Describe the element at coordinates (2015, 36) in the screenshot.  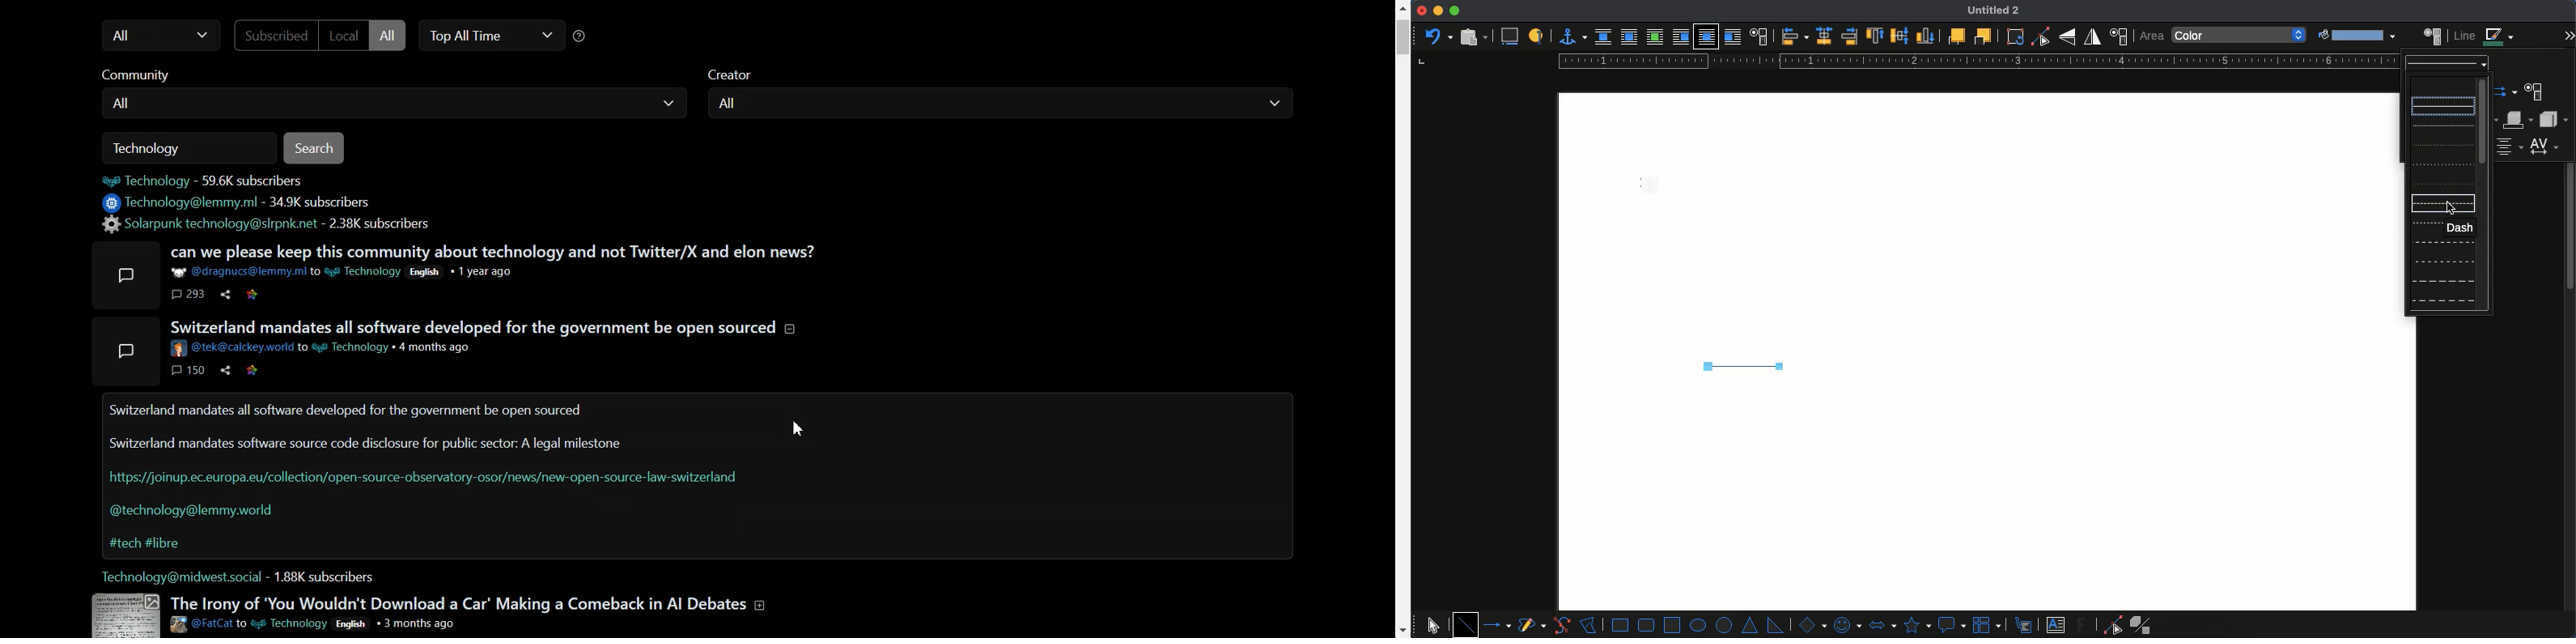
I see `rotate` at that location.